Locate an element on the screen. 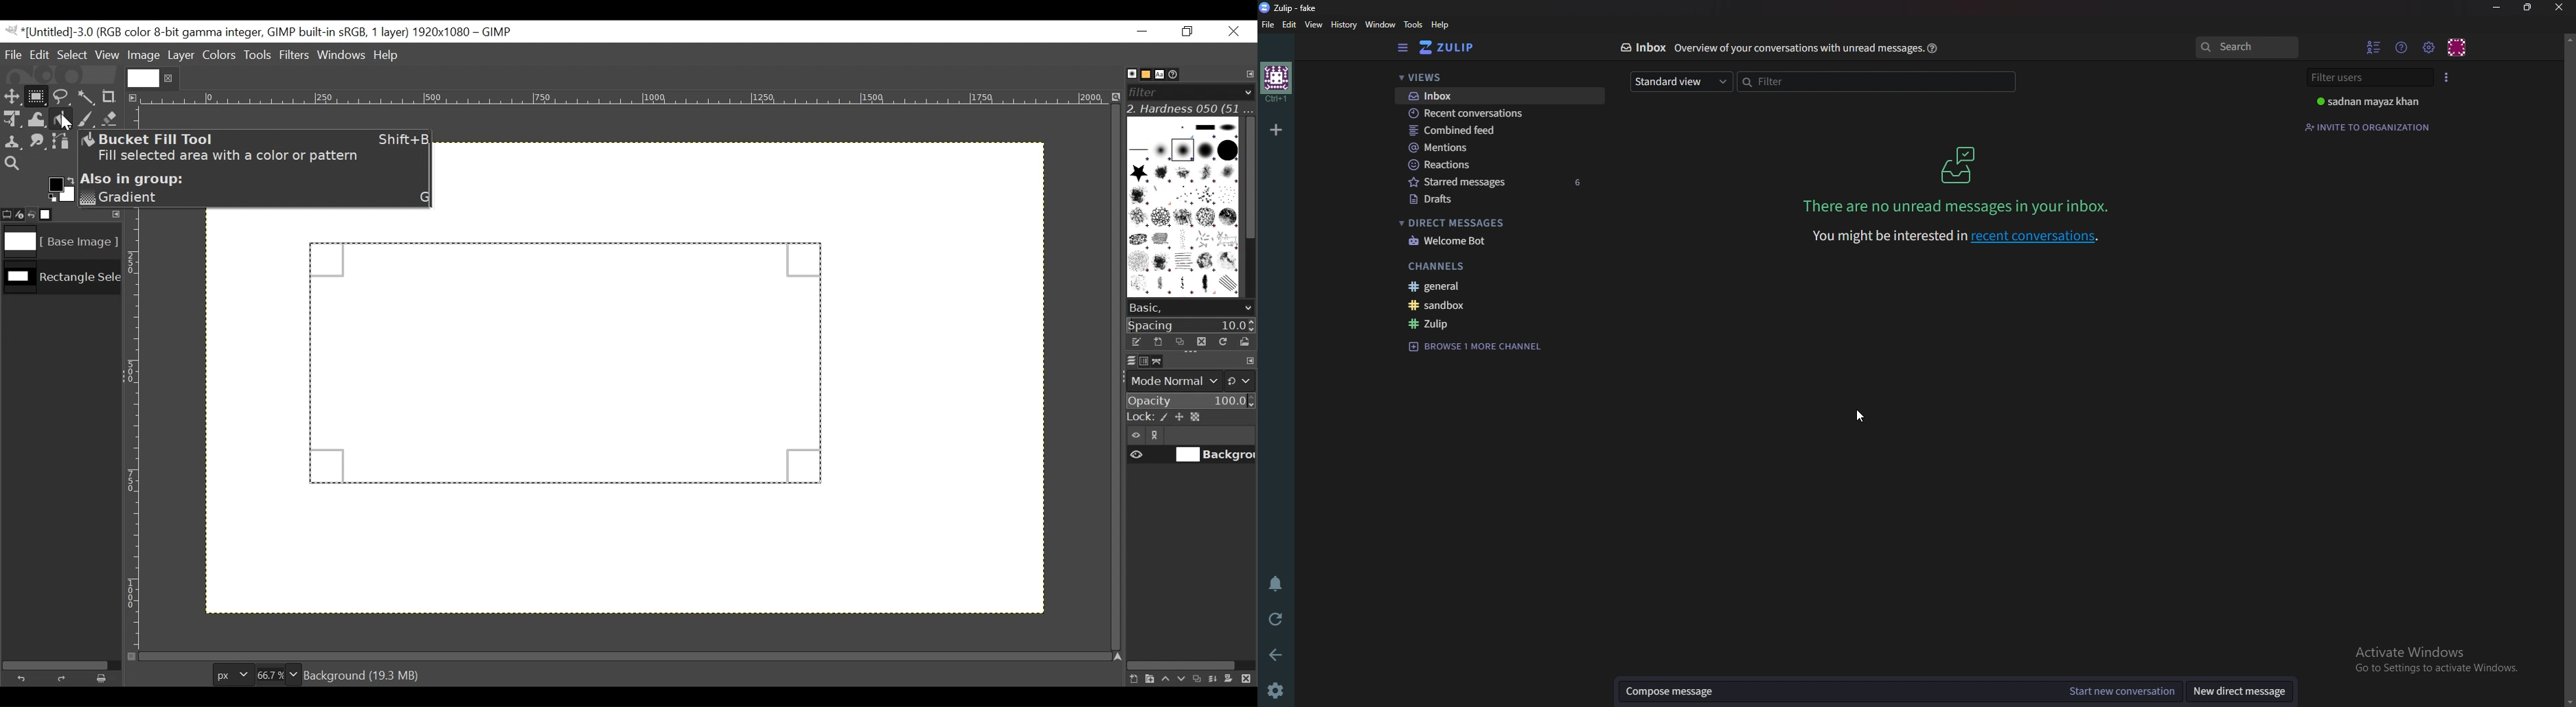  zulip is located at coordinates (1485, 323).